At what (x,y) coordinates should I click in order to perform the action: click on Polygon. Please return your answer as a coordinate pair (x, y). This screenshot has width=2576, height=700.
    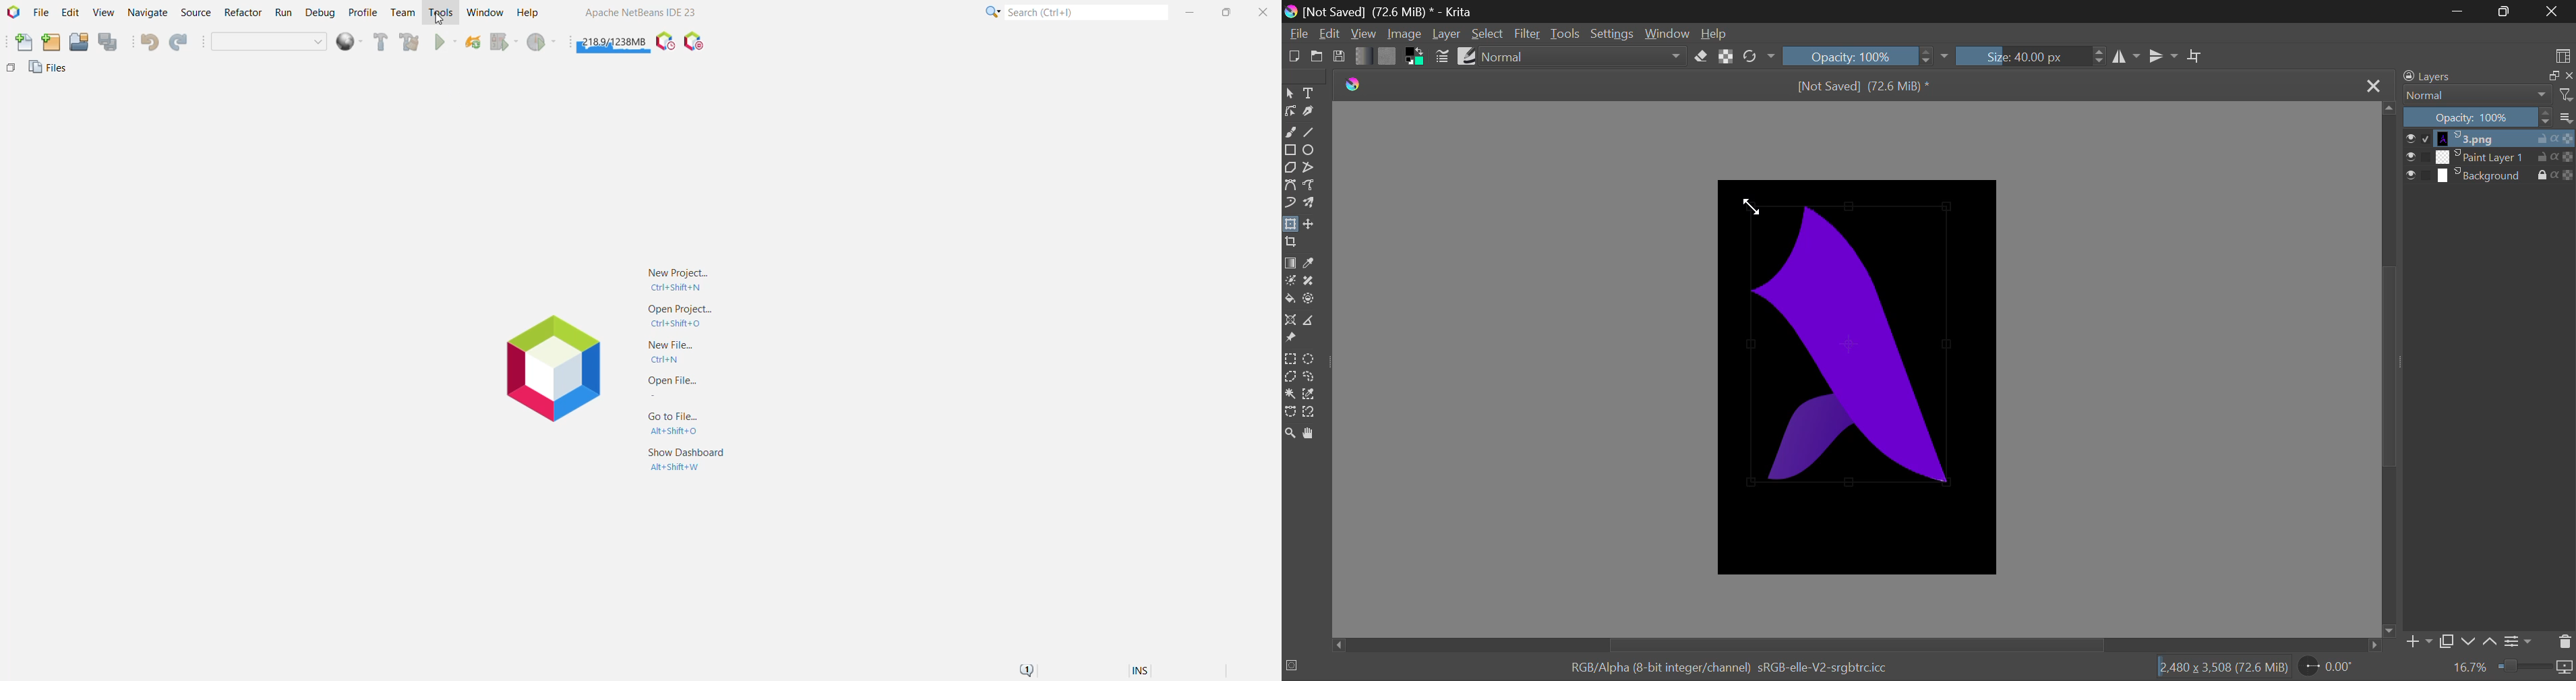
    Looking at the image, I should click on (1291, 170).